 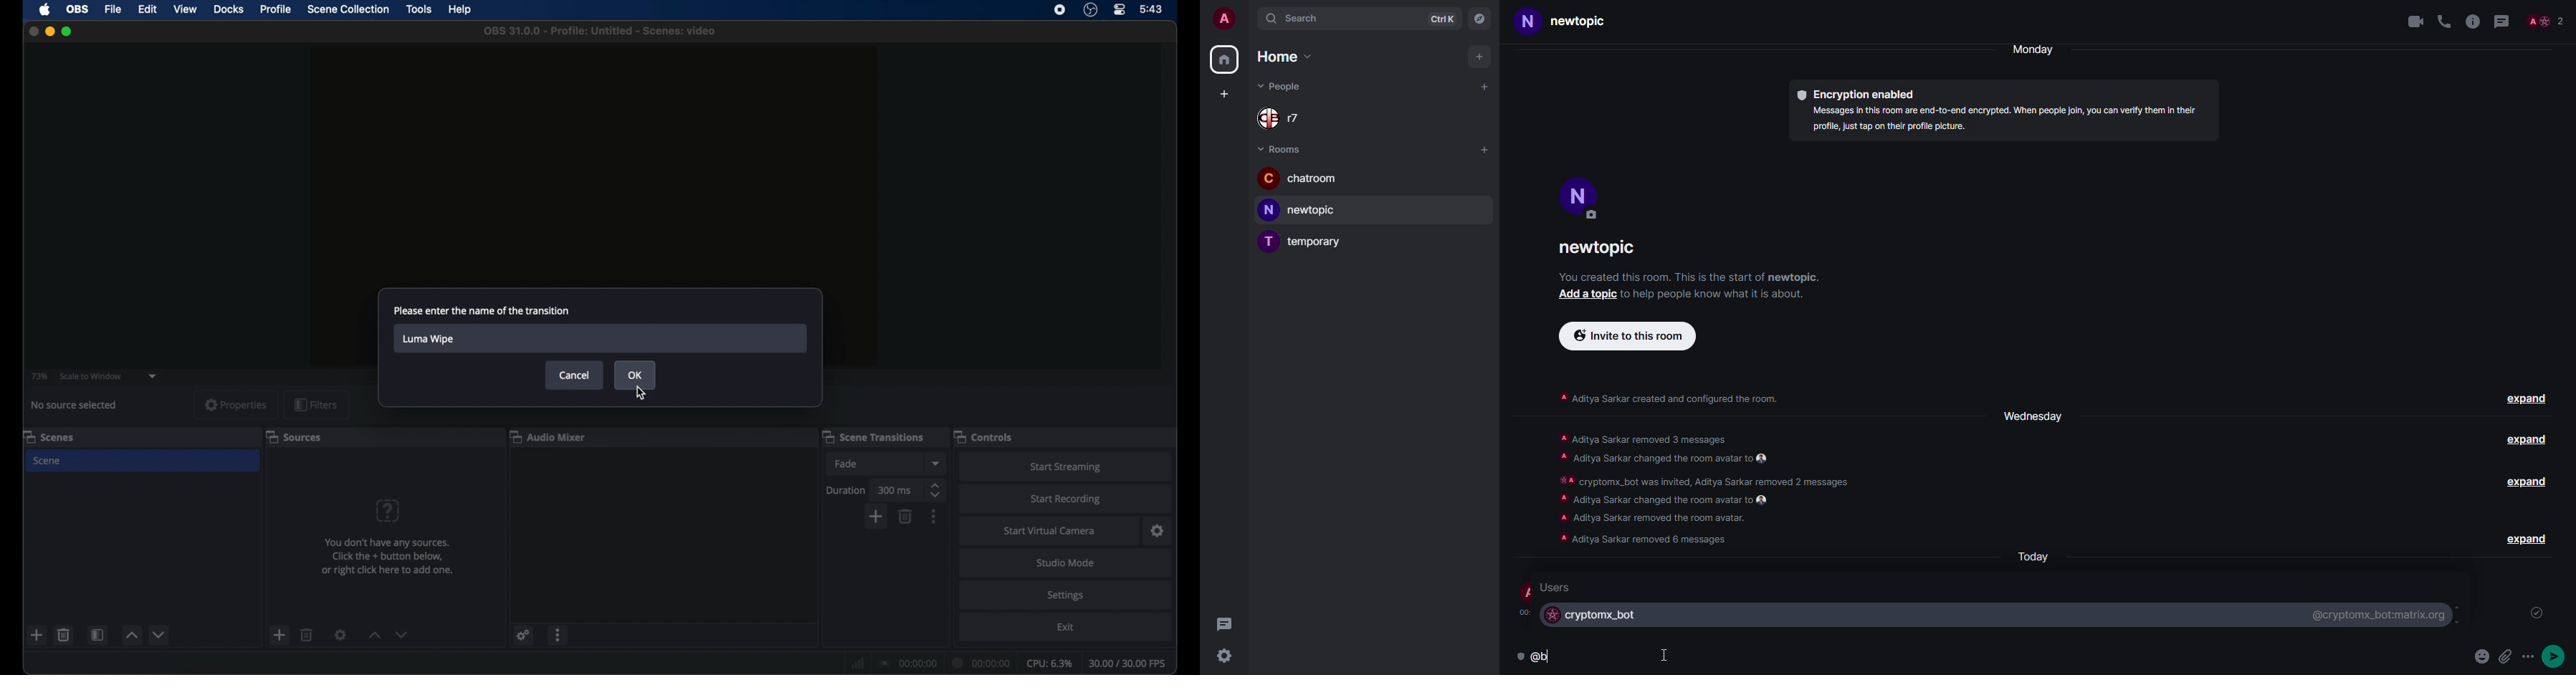 What do you see at coordinates (349, 9) in the screenshot?
I see `scene collection` at bounding box center [349, 9].